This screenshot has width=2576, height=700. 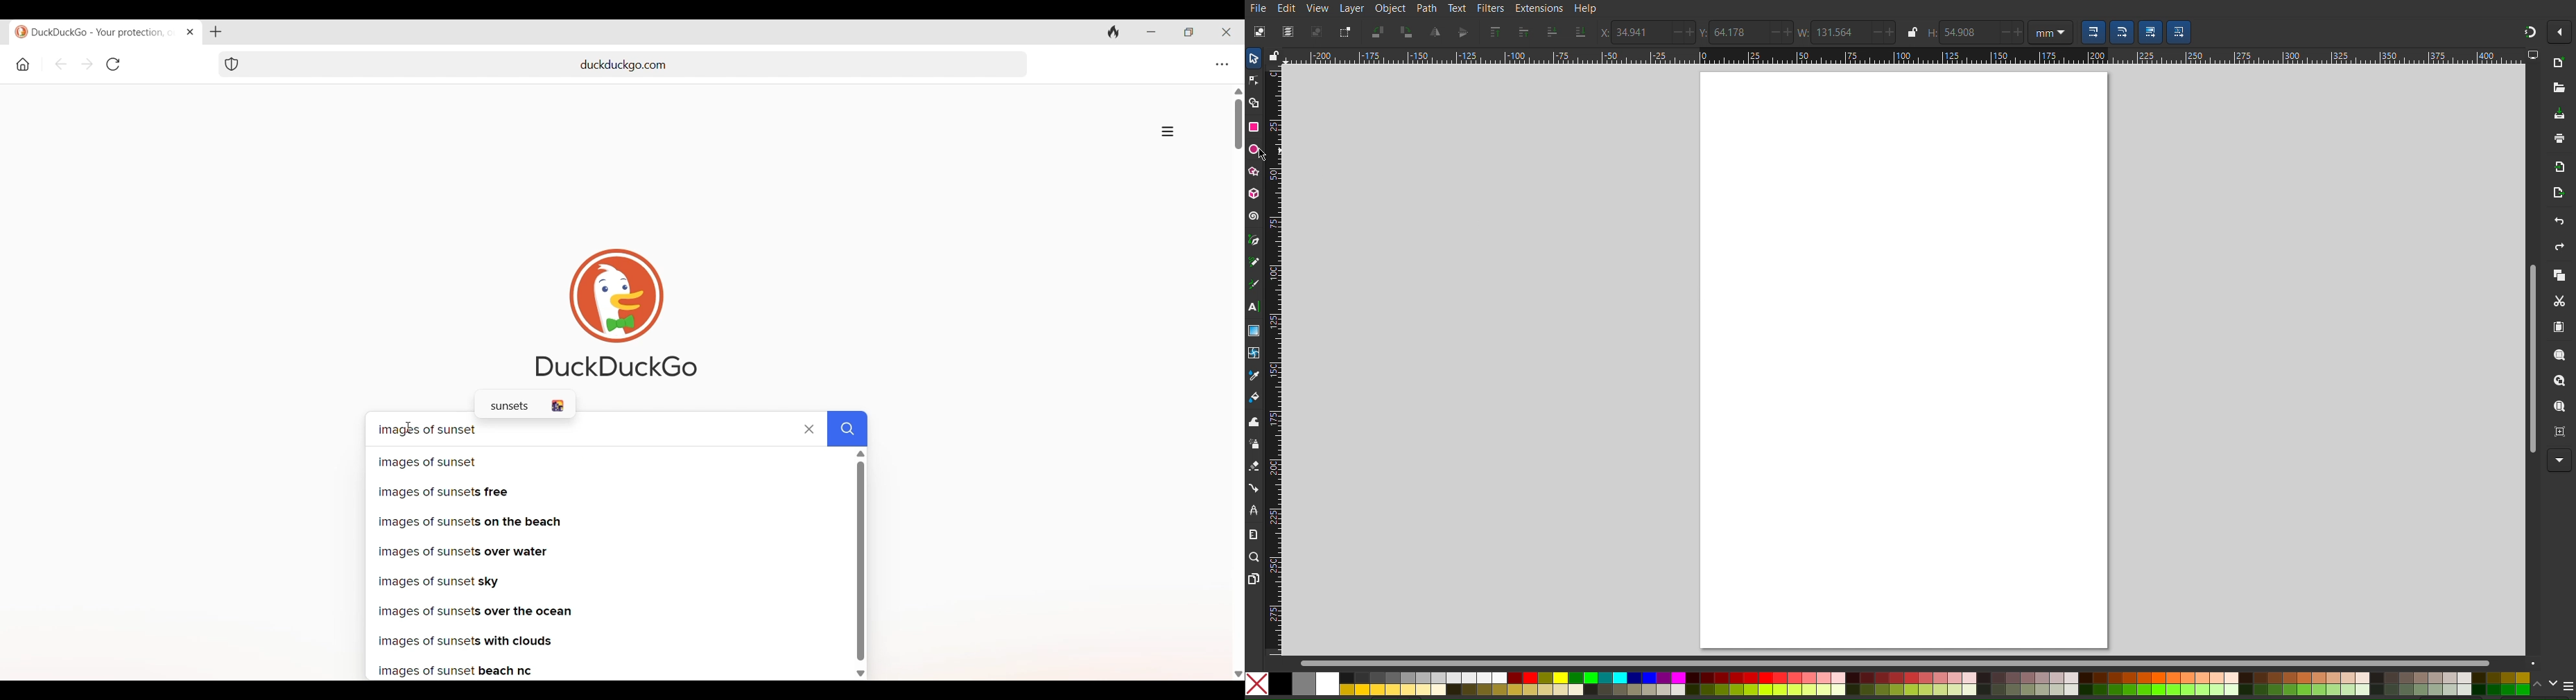 What do you see at coordinates (1426, 8) in the screenshot?
I see `Path` at bounding box center [1426, 8].